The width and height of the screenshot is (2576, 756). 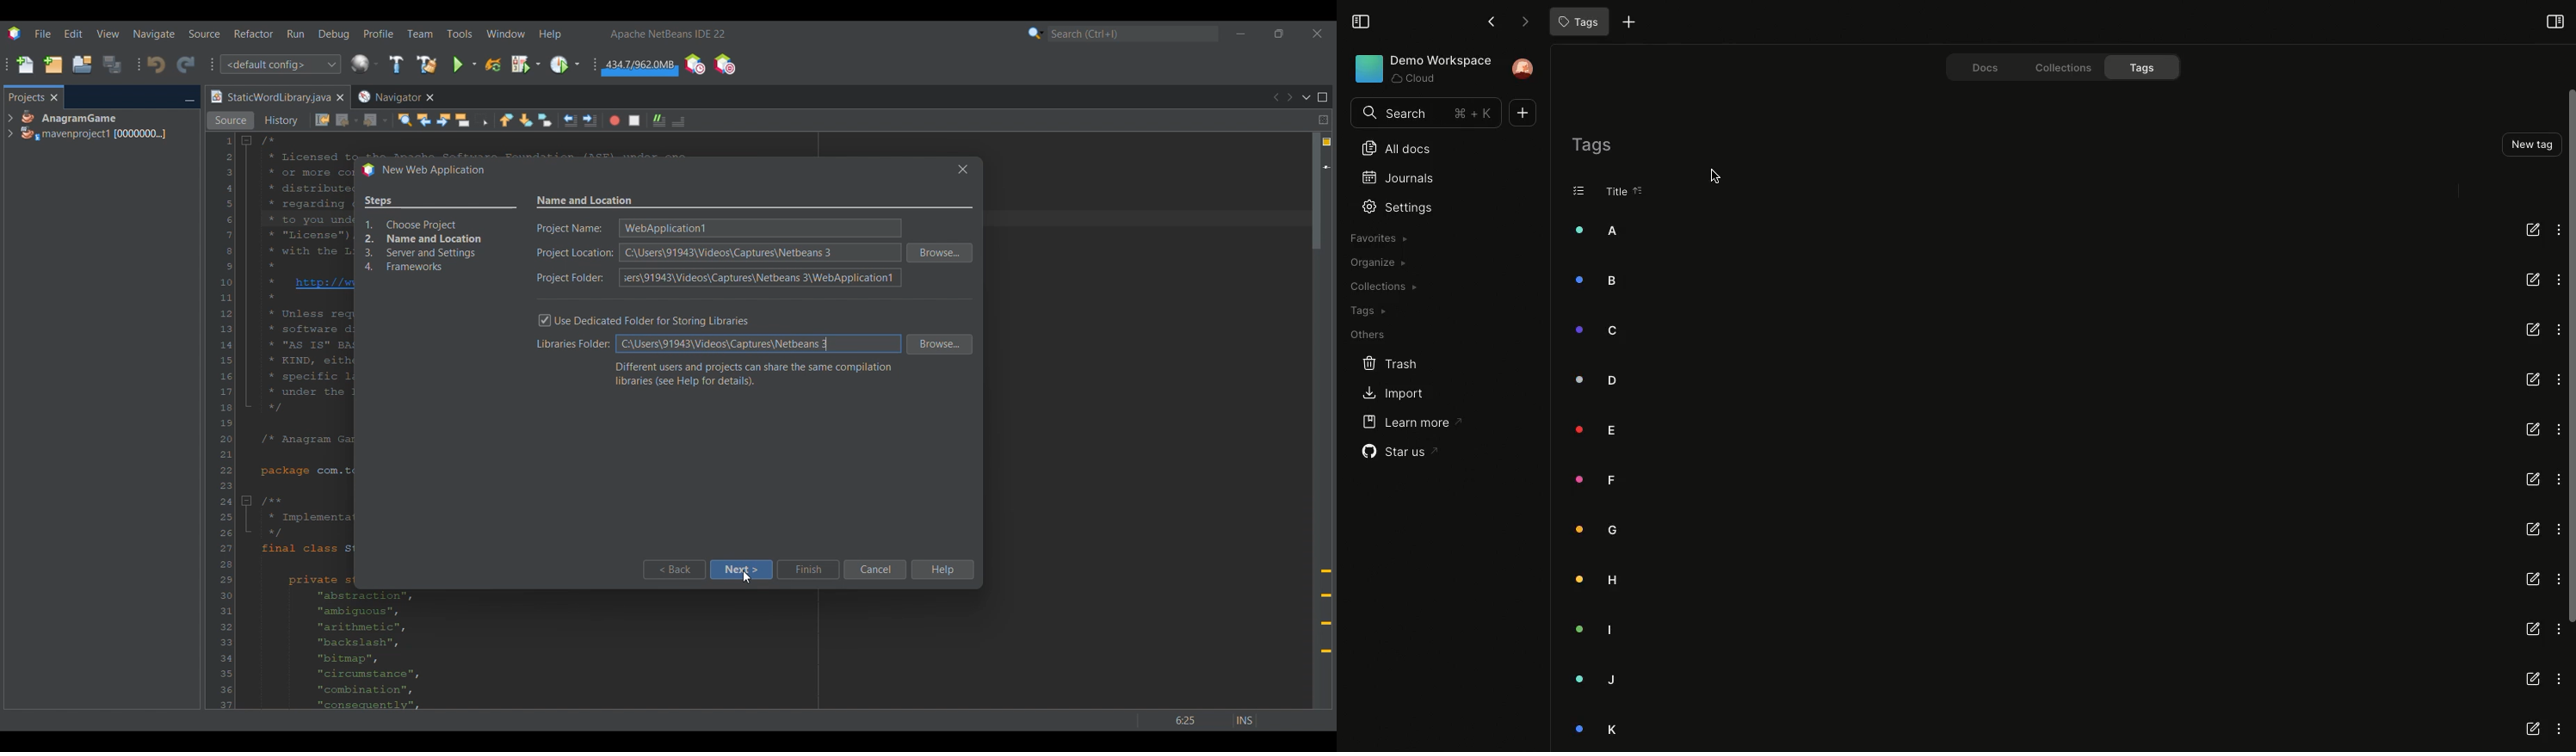 What do you see at coordinates (754, 374) in the screenshot?
I see `Section description` at bounding box center [754, 374].